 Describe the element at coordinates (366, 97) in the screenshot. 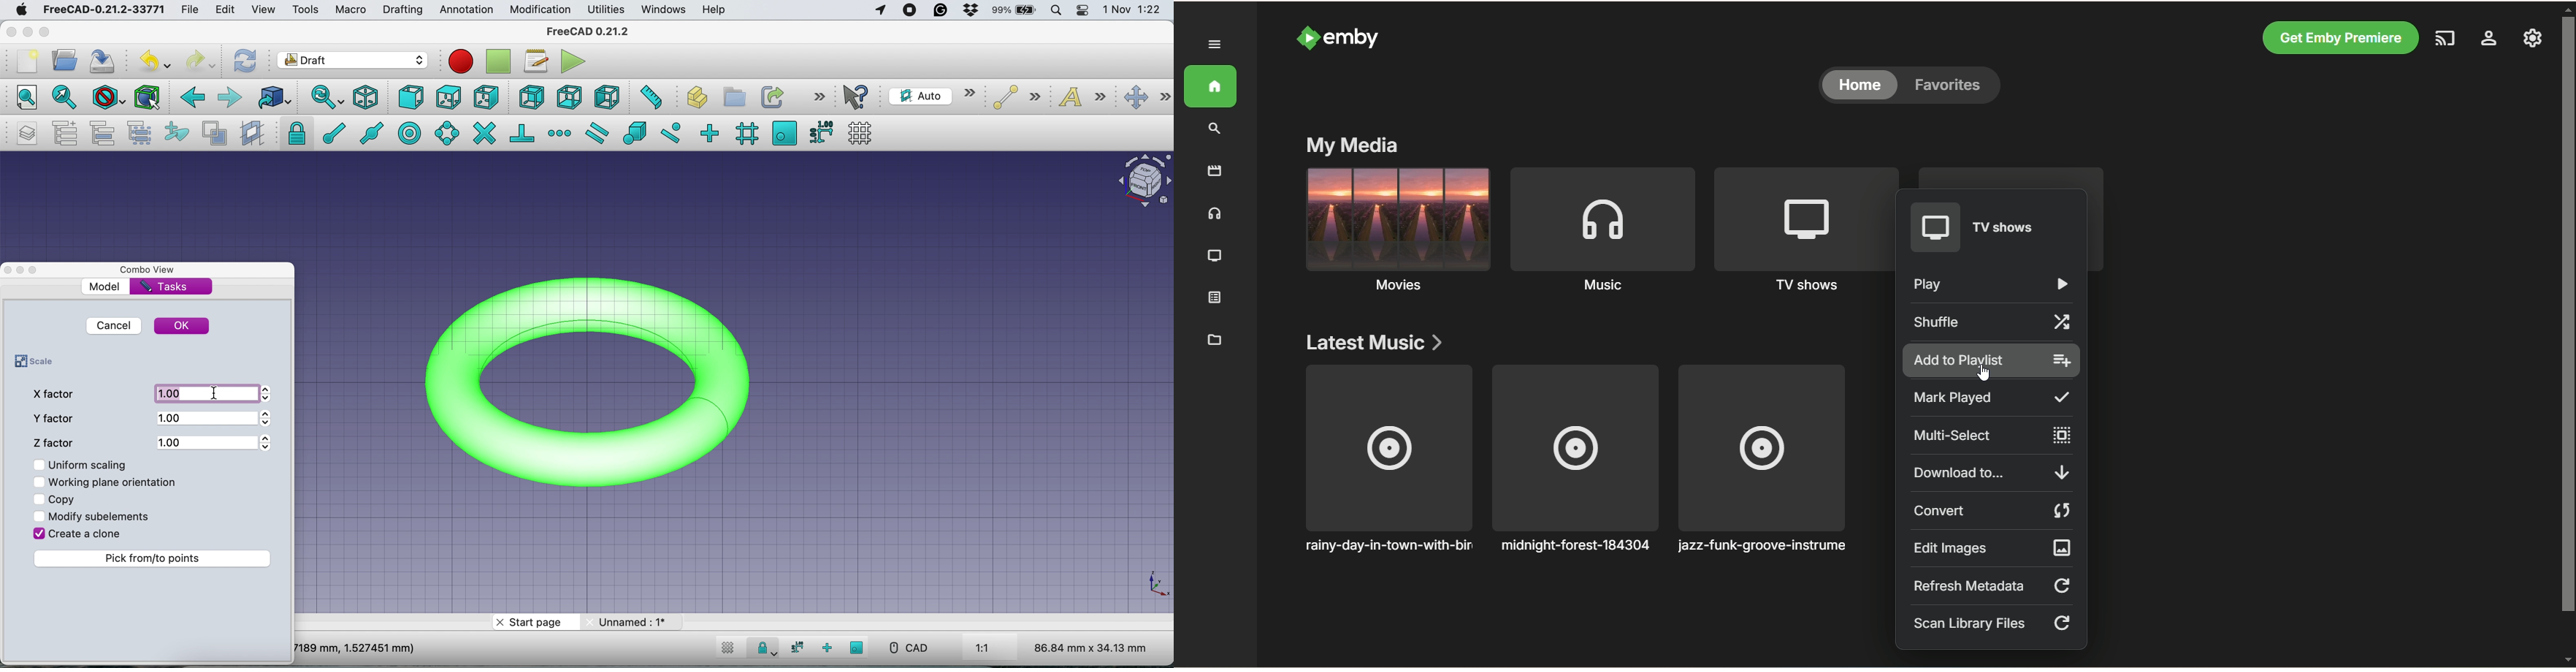

I see `isometric` at that location.